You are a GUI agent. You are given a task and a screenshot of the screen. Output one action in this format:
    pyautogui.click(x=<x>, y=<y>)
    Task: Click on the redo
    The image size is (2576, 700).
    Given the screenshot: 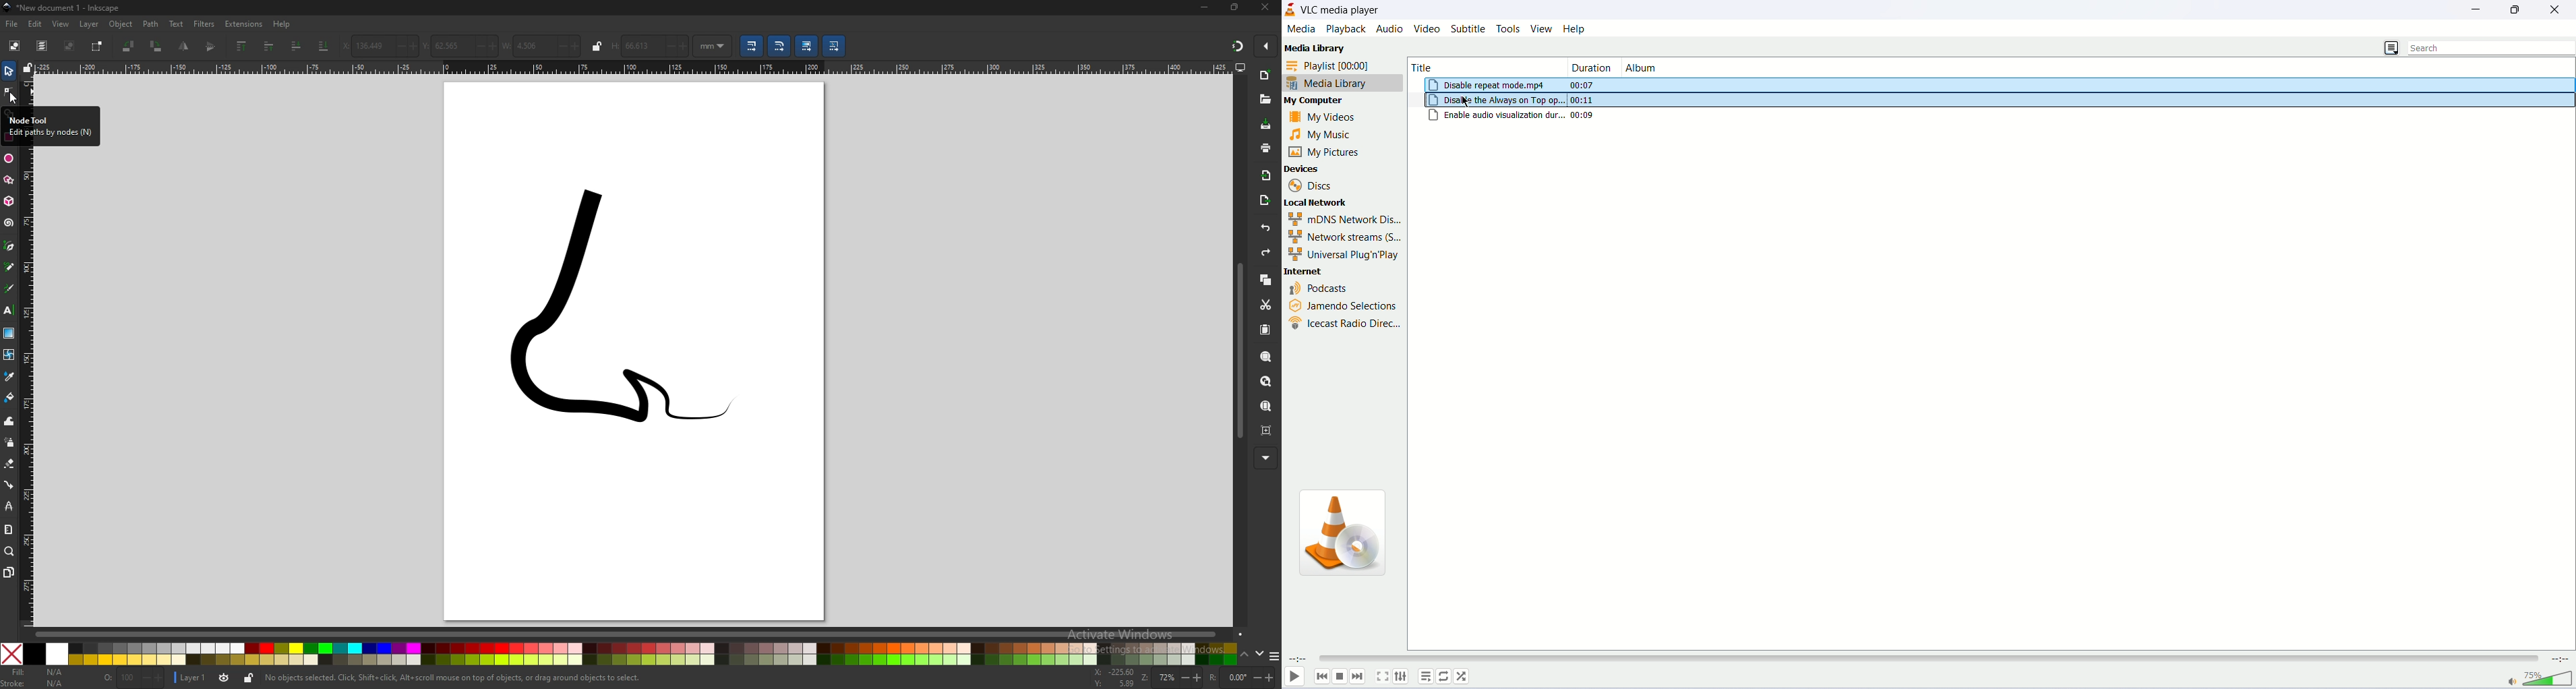 What is the action you would take?
    pyautogui.click(x=1264, y=254)
    